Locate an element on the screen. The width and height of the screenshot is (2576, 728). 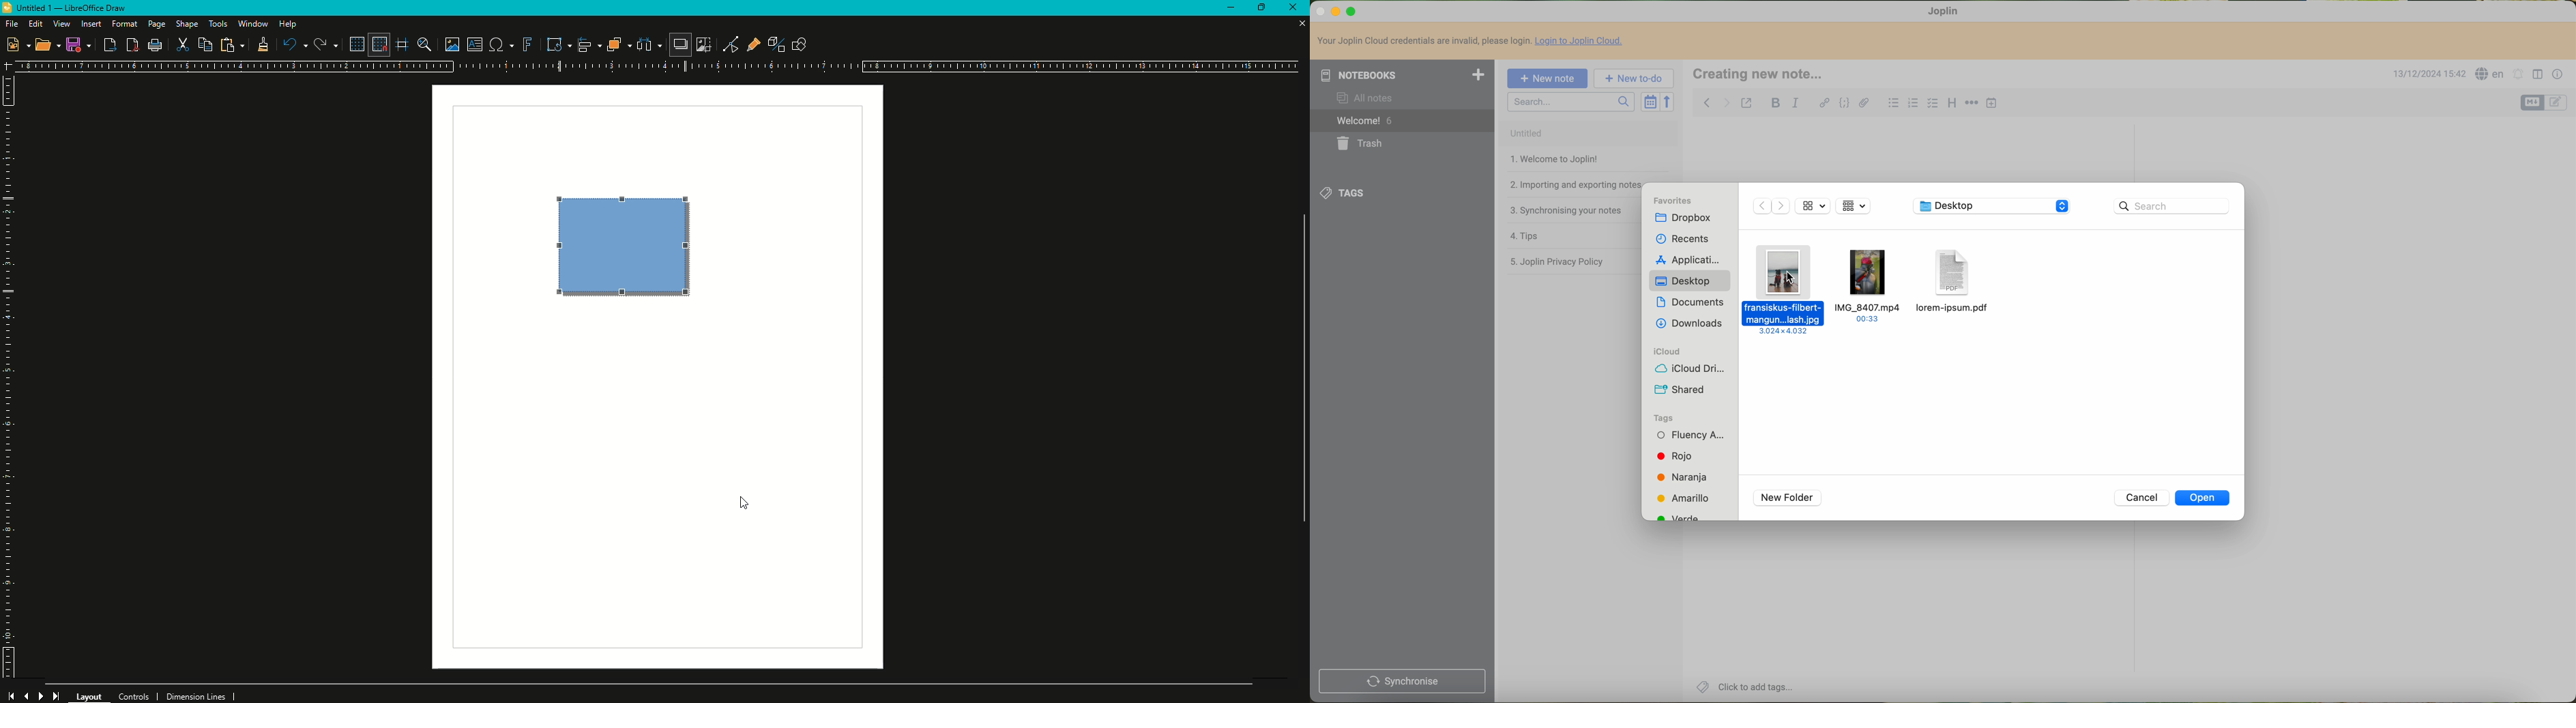
checkbox is located at coordinates (1932, 103).